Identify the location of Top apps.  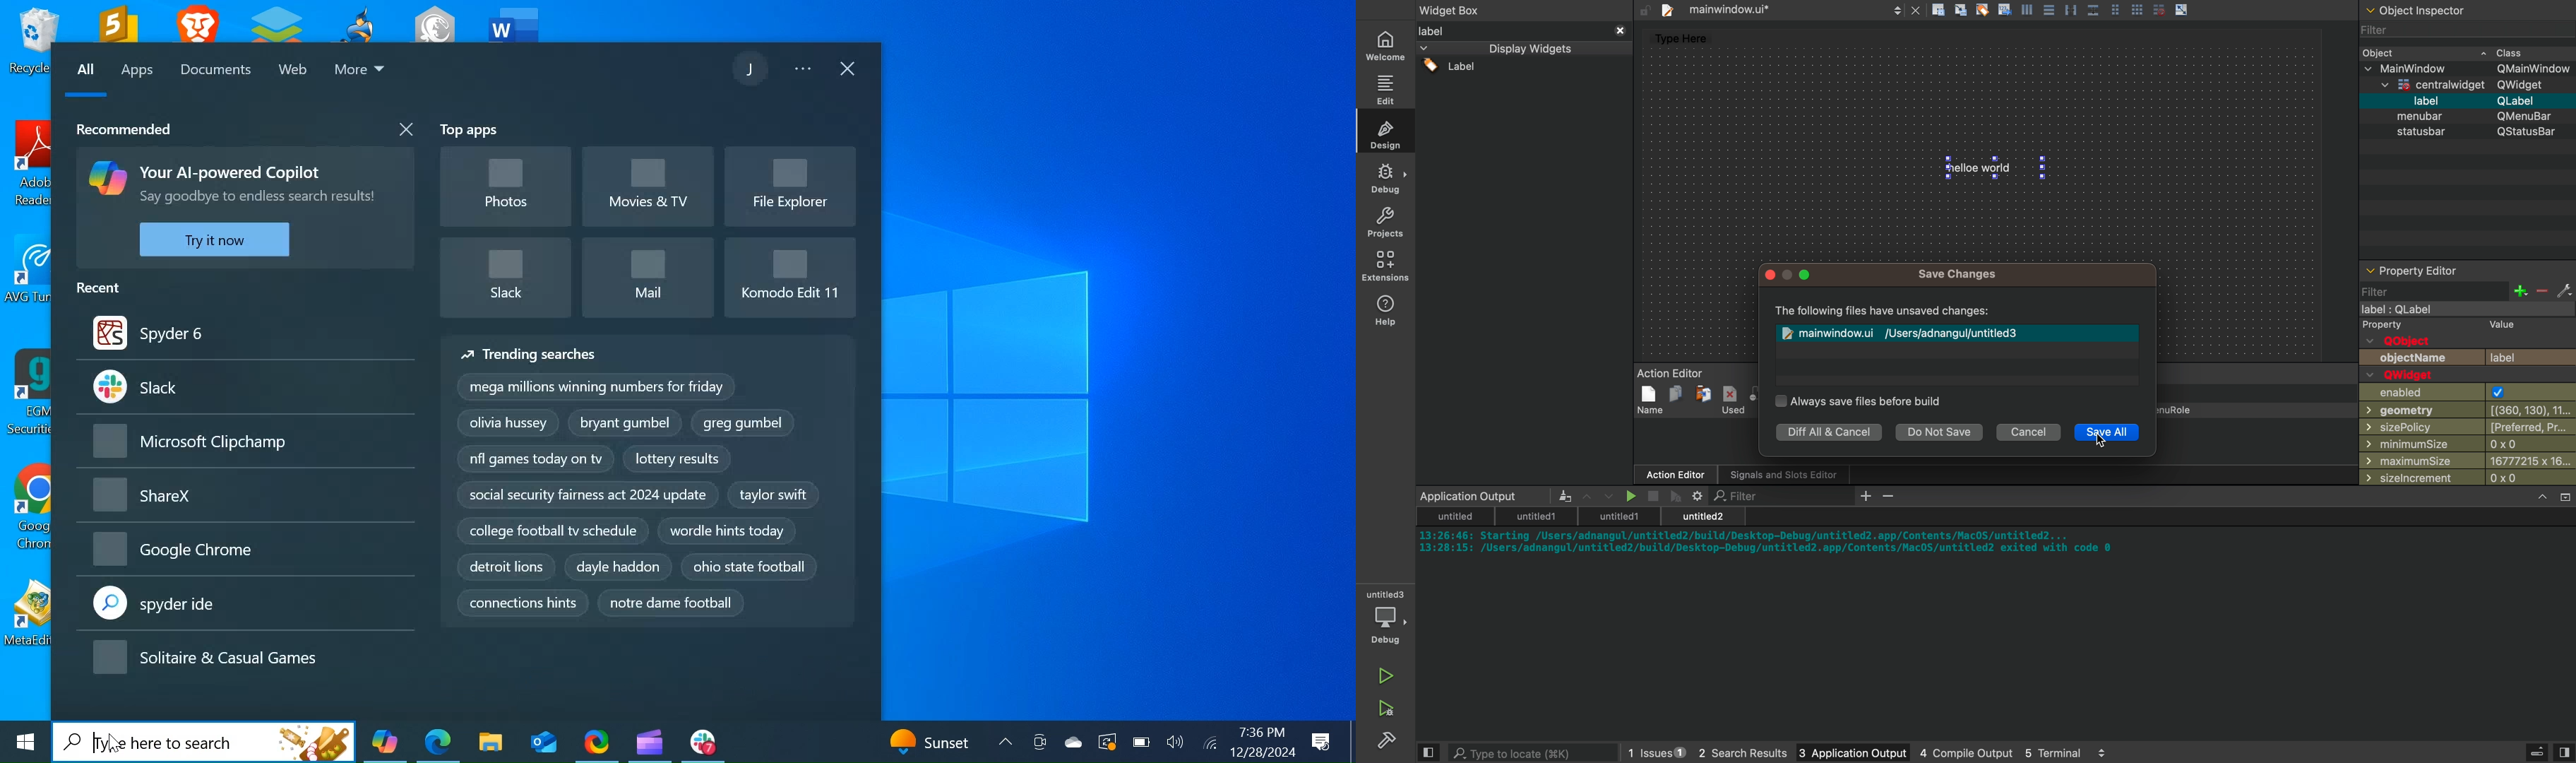
(471, 131).